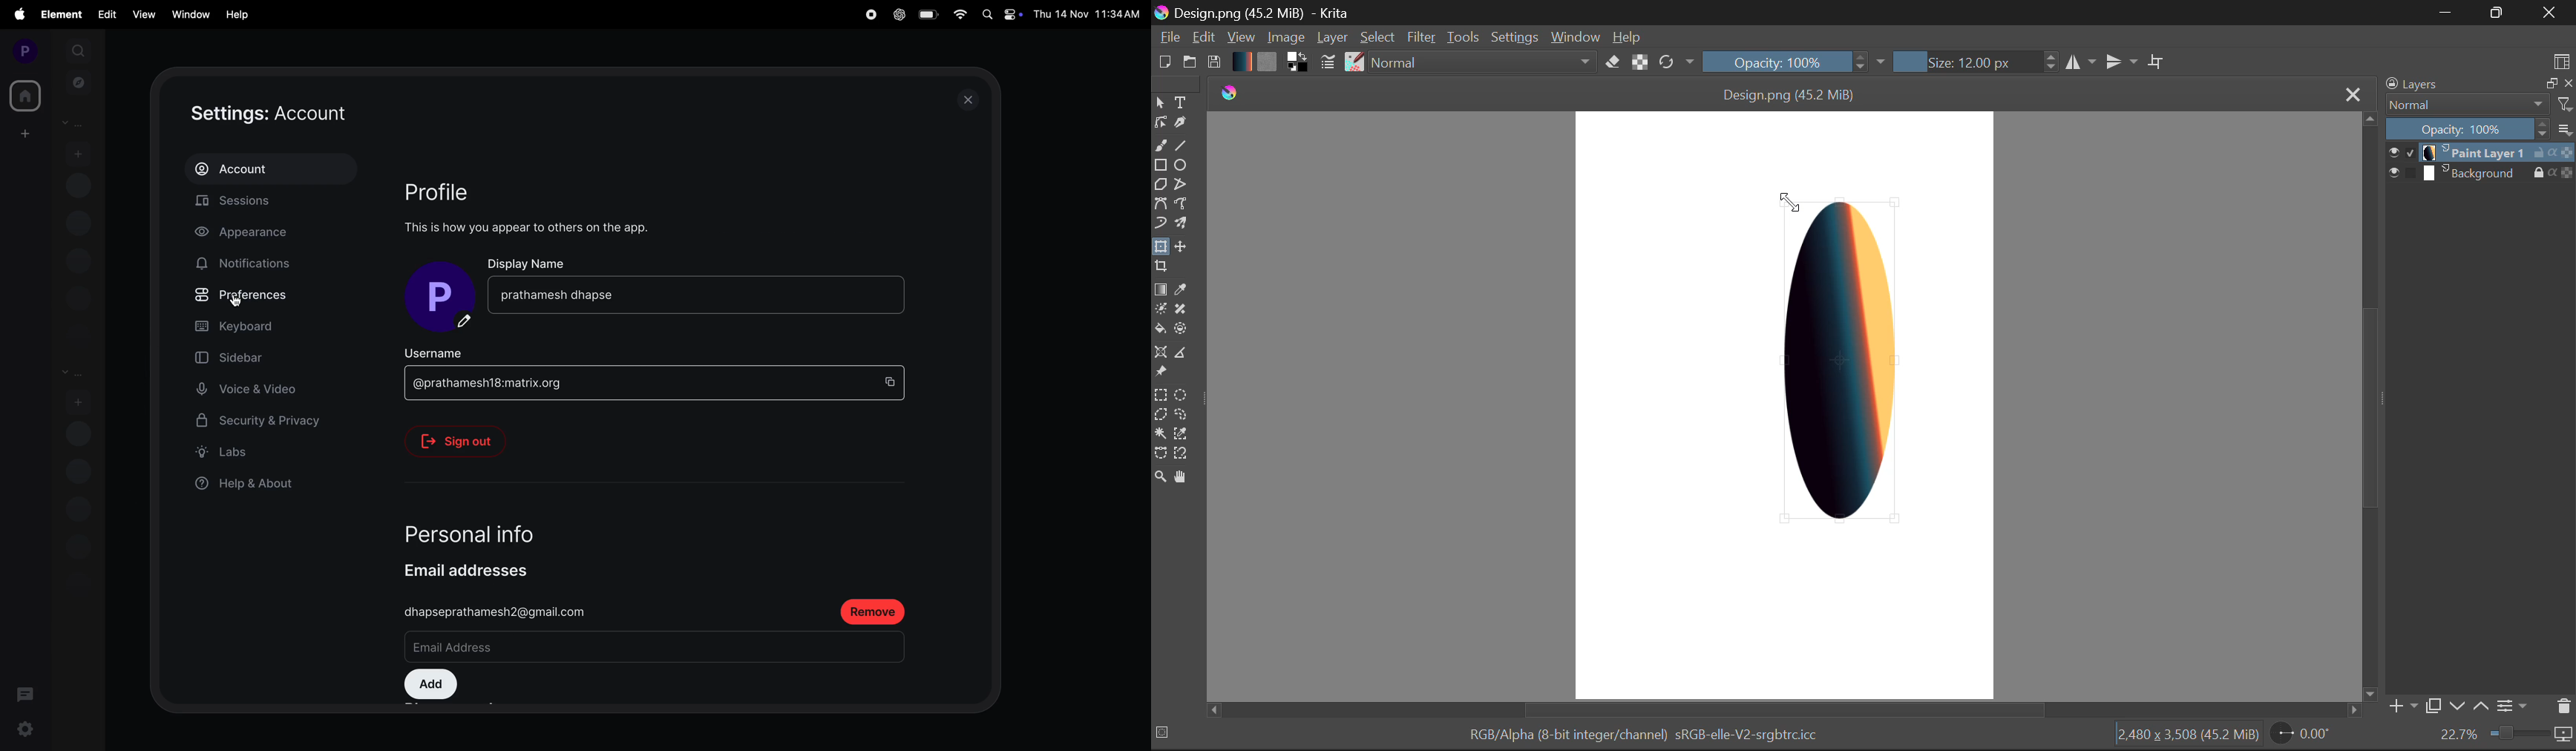 This screenshot has width=2576, height=756. What do you see at coordinates (597, 284) in the screenshot?
I see `display name Prathamesh dhapse` at bounding box center [597, 284].